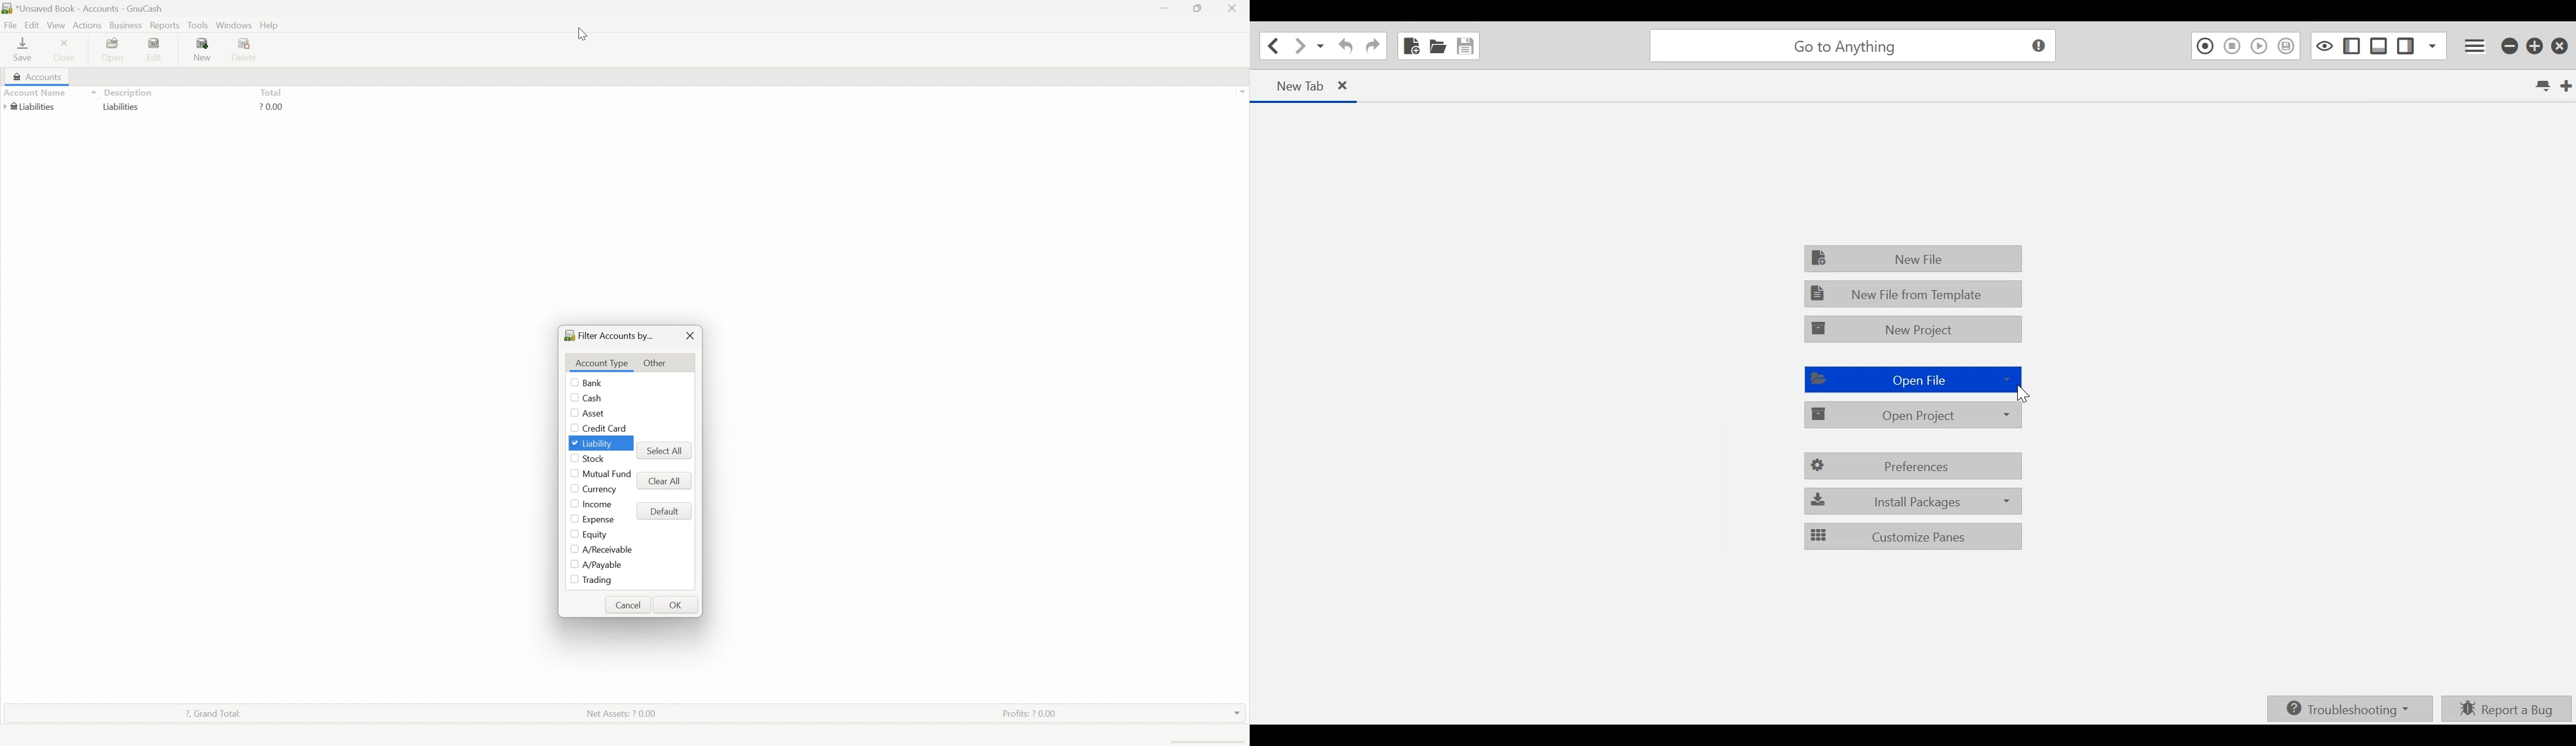 The width and height of the screenshot is (2576, 756). What do you see at coordinates (1028, 713) in the screenshot?
I see `Profits: ? 0.00` at bounding box center [1028, 713].